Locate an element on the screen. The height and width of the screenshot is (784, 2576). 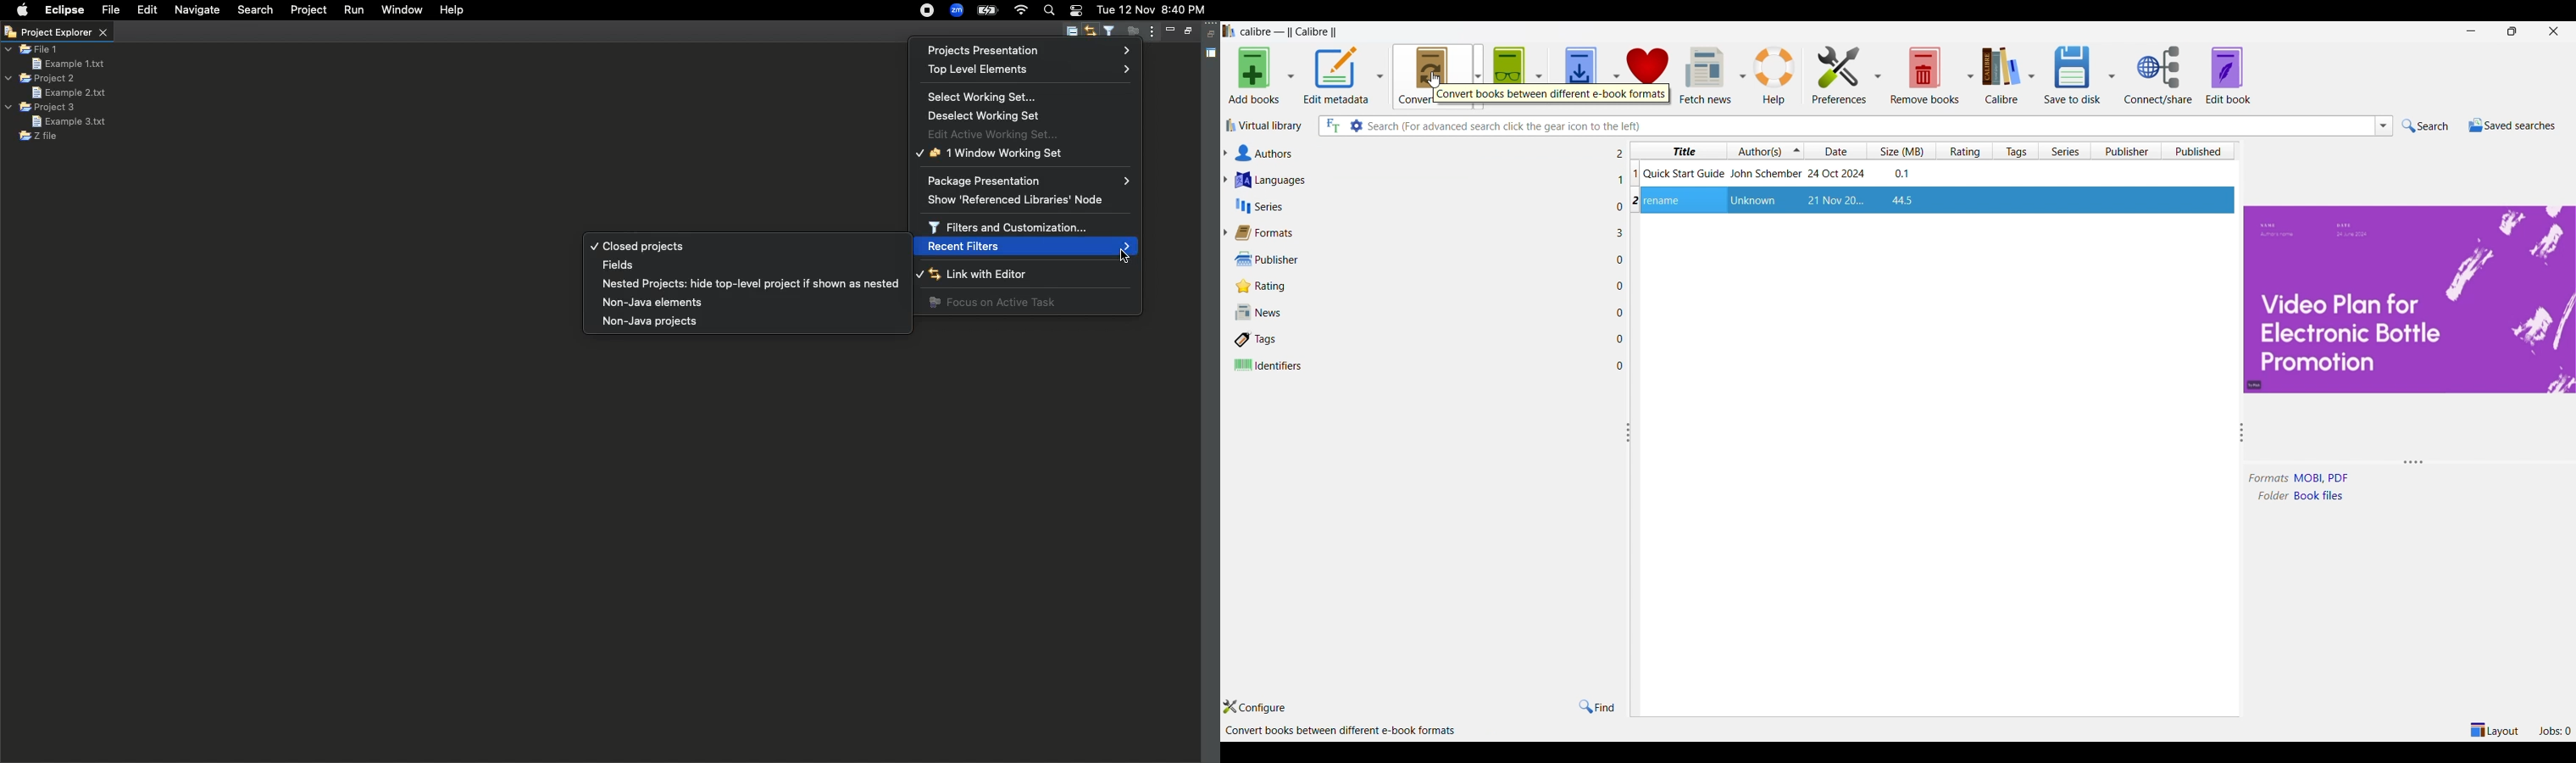
Example 3 text file is located at coordinates (69, 121).